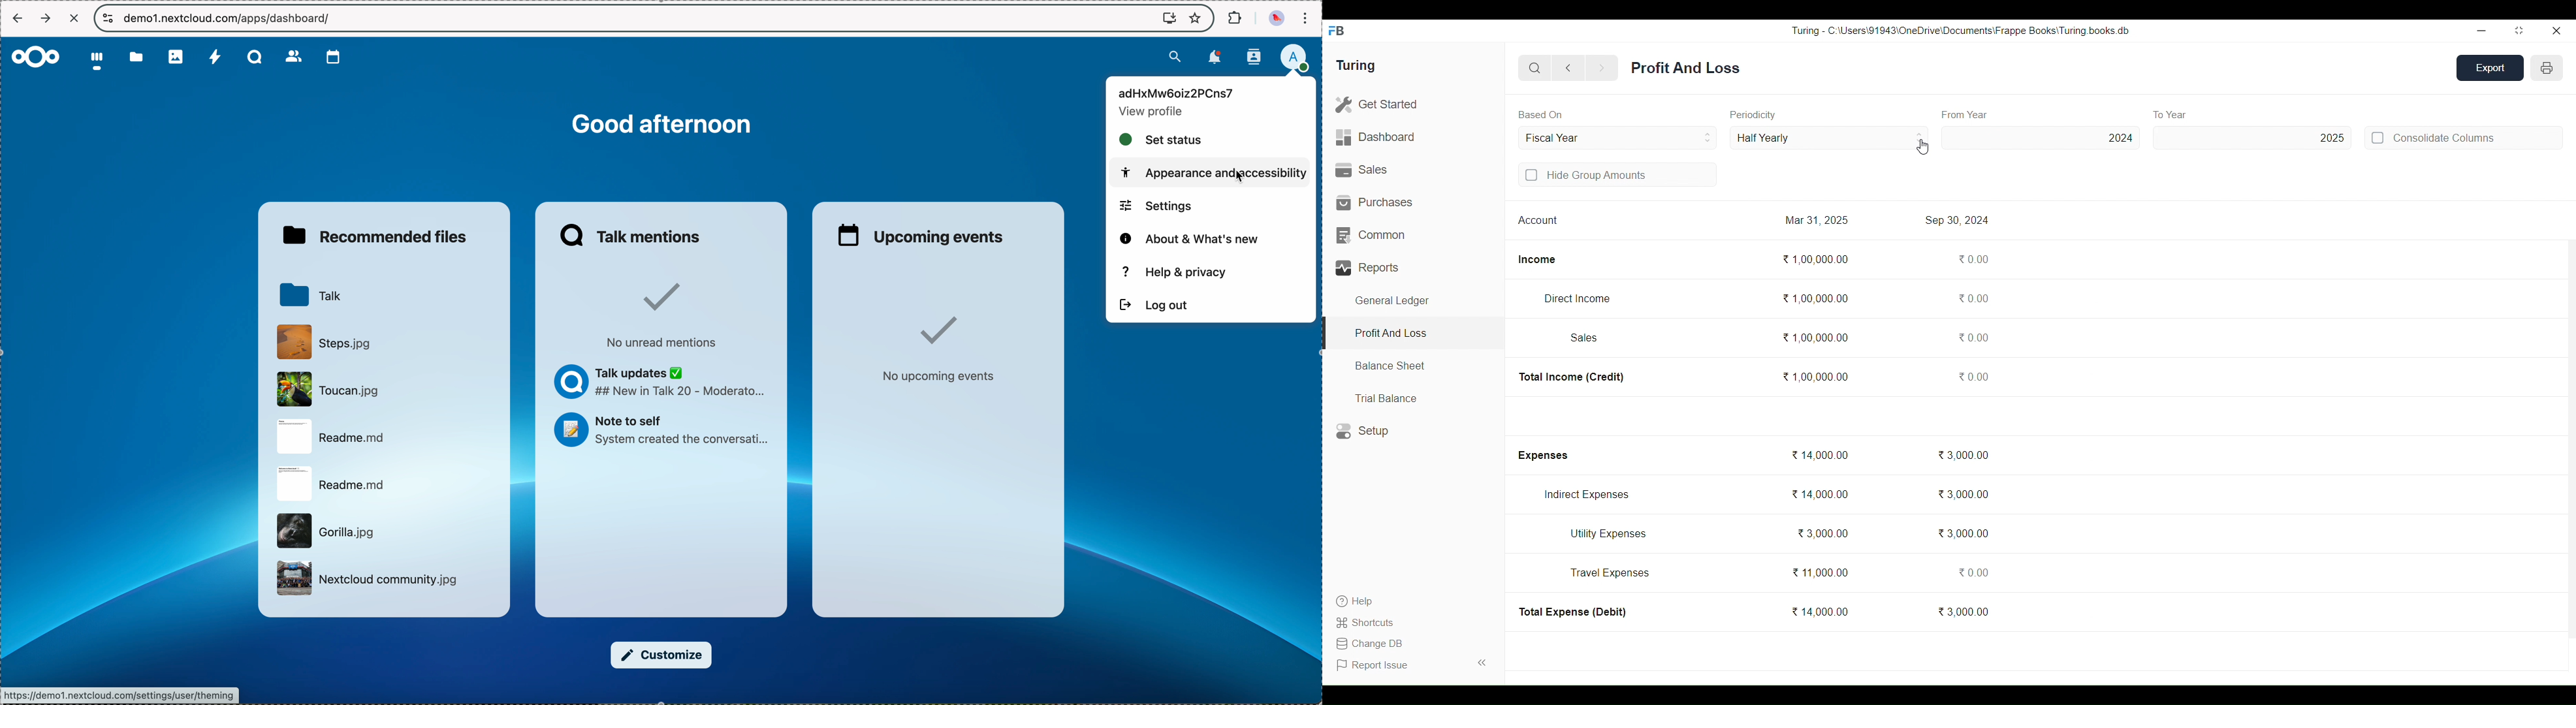  I want to click on profile picture, so click(1274, 18).